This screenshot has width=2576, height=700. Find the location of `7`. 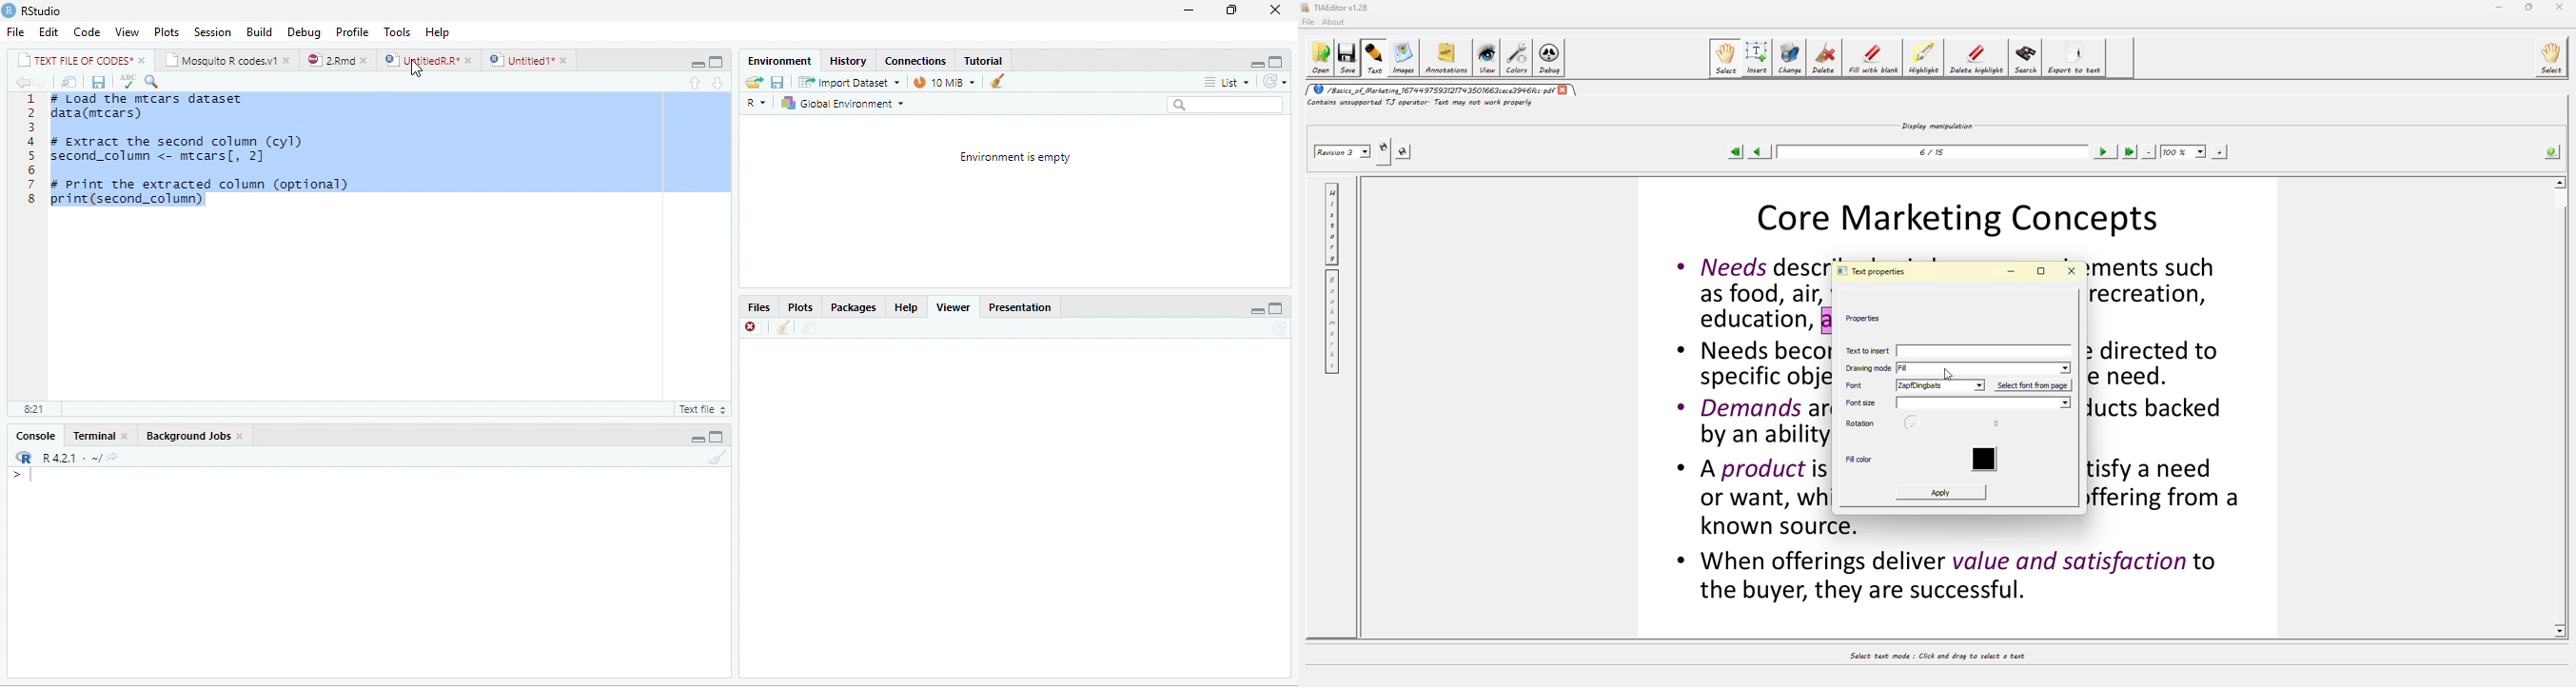

7 is located at coordinates (30, 184).